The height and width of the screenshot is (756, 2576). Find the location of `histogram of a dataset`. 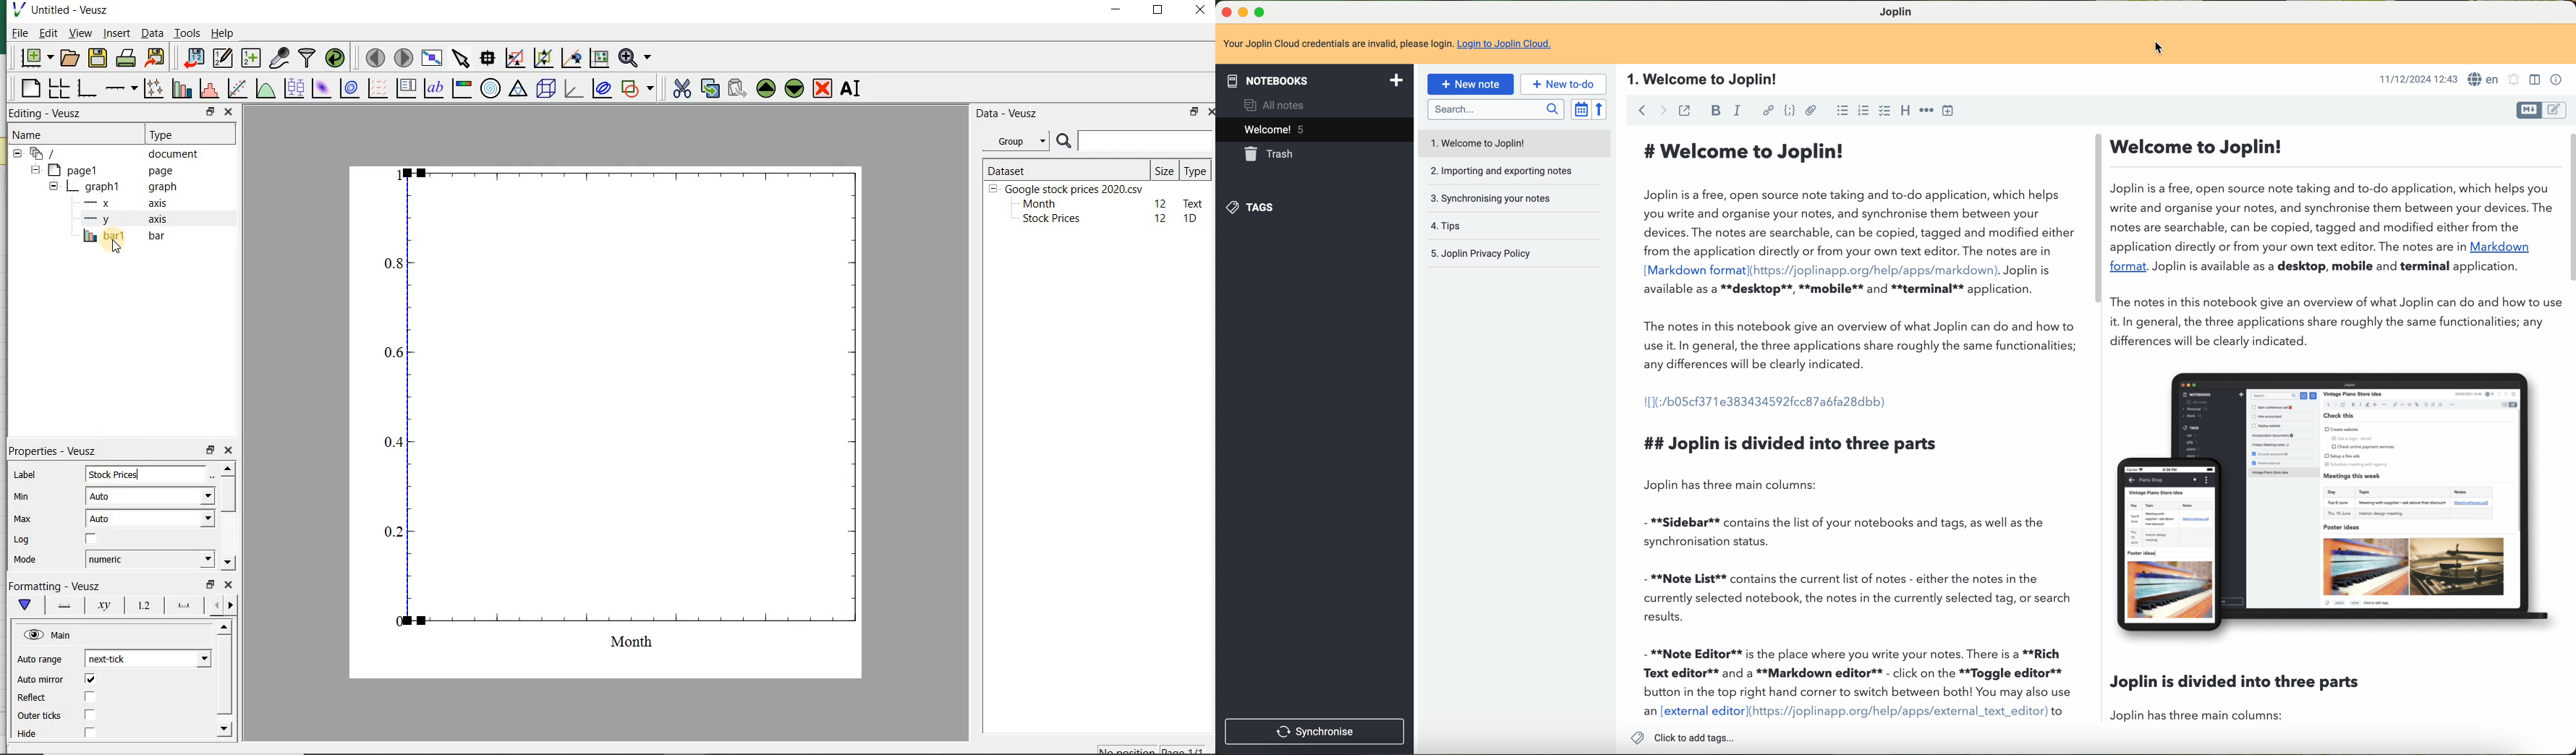

histogram of a dataset is located at coordinates (208, 90).